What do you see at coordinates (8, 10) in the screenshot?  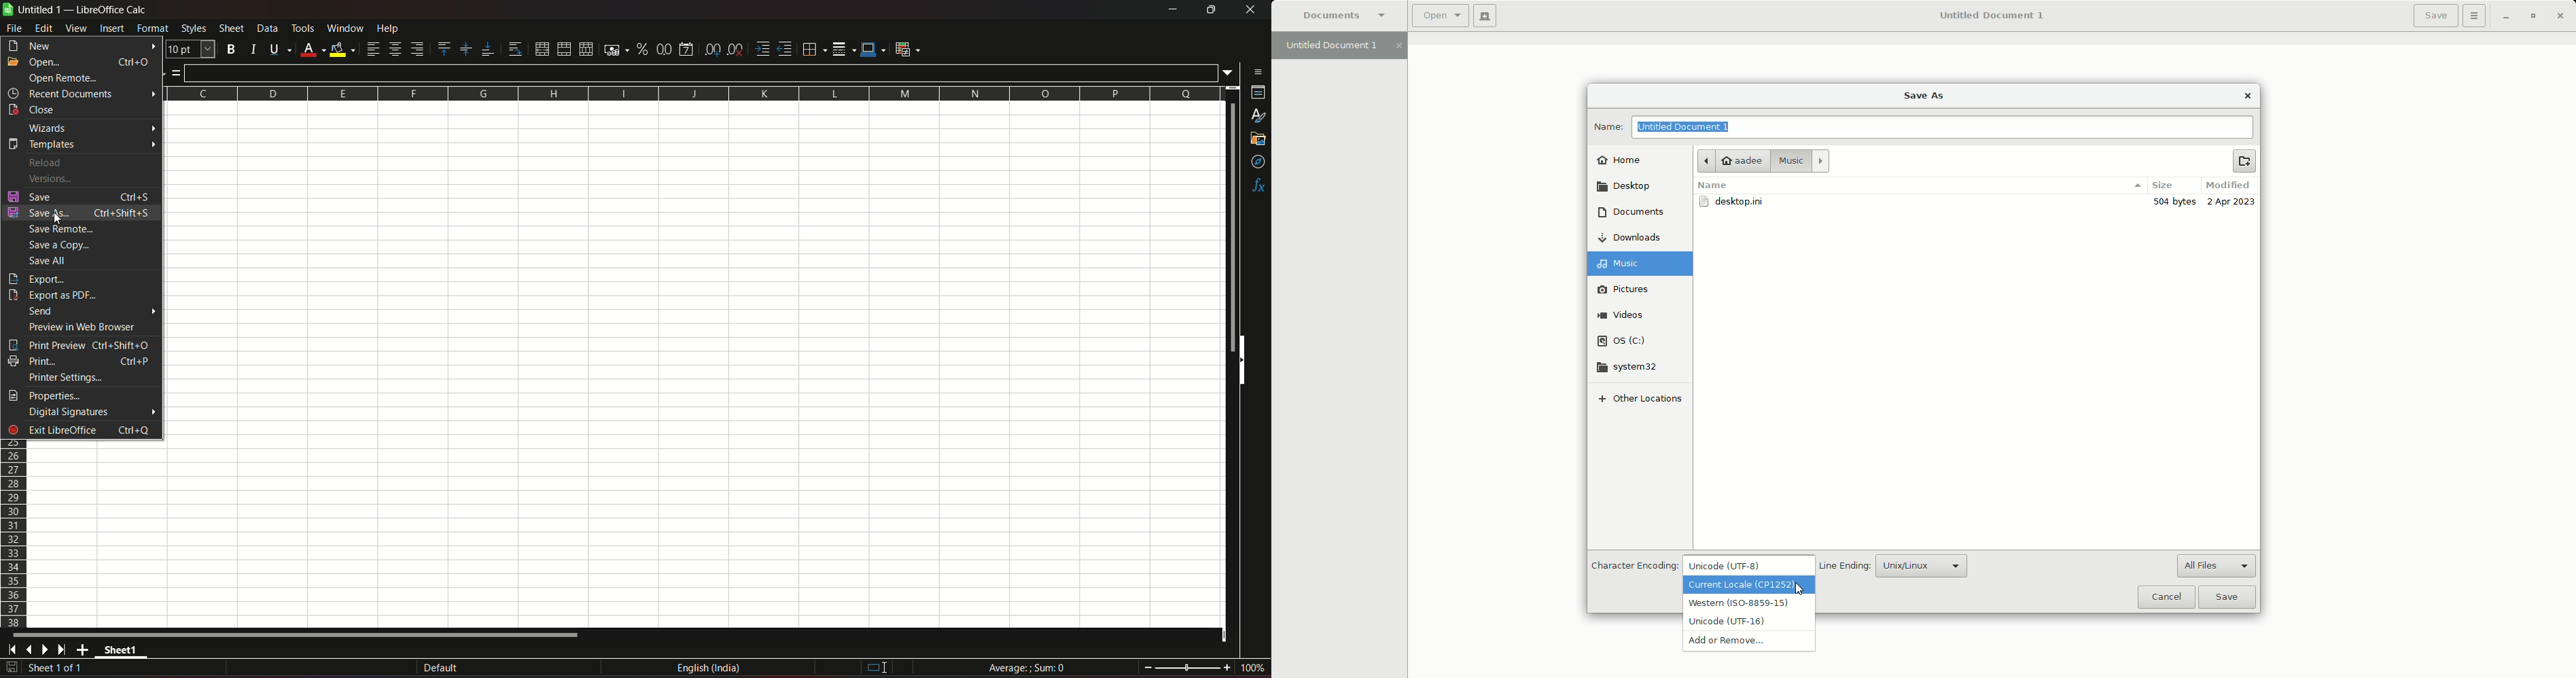 I see `libreoffice calc logo` at bounding box center [8, 10].